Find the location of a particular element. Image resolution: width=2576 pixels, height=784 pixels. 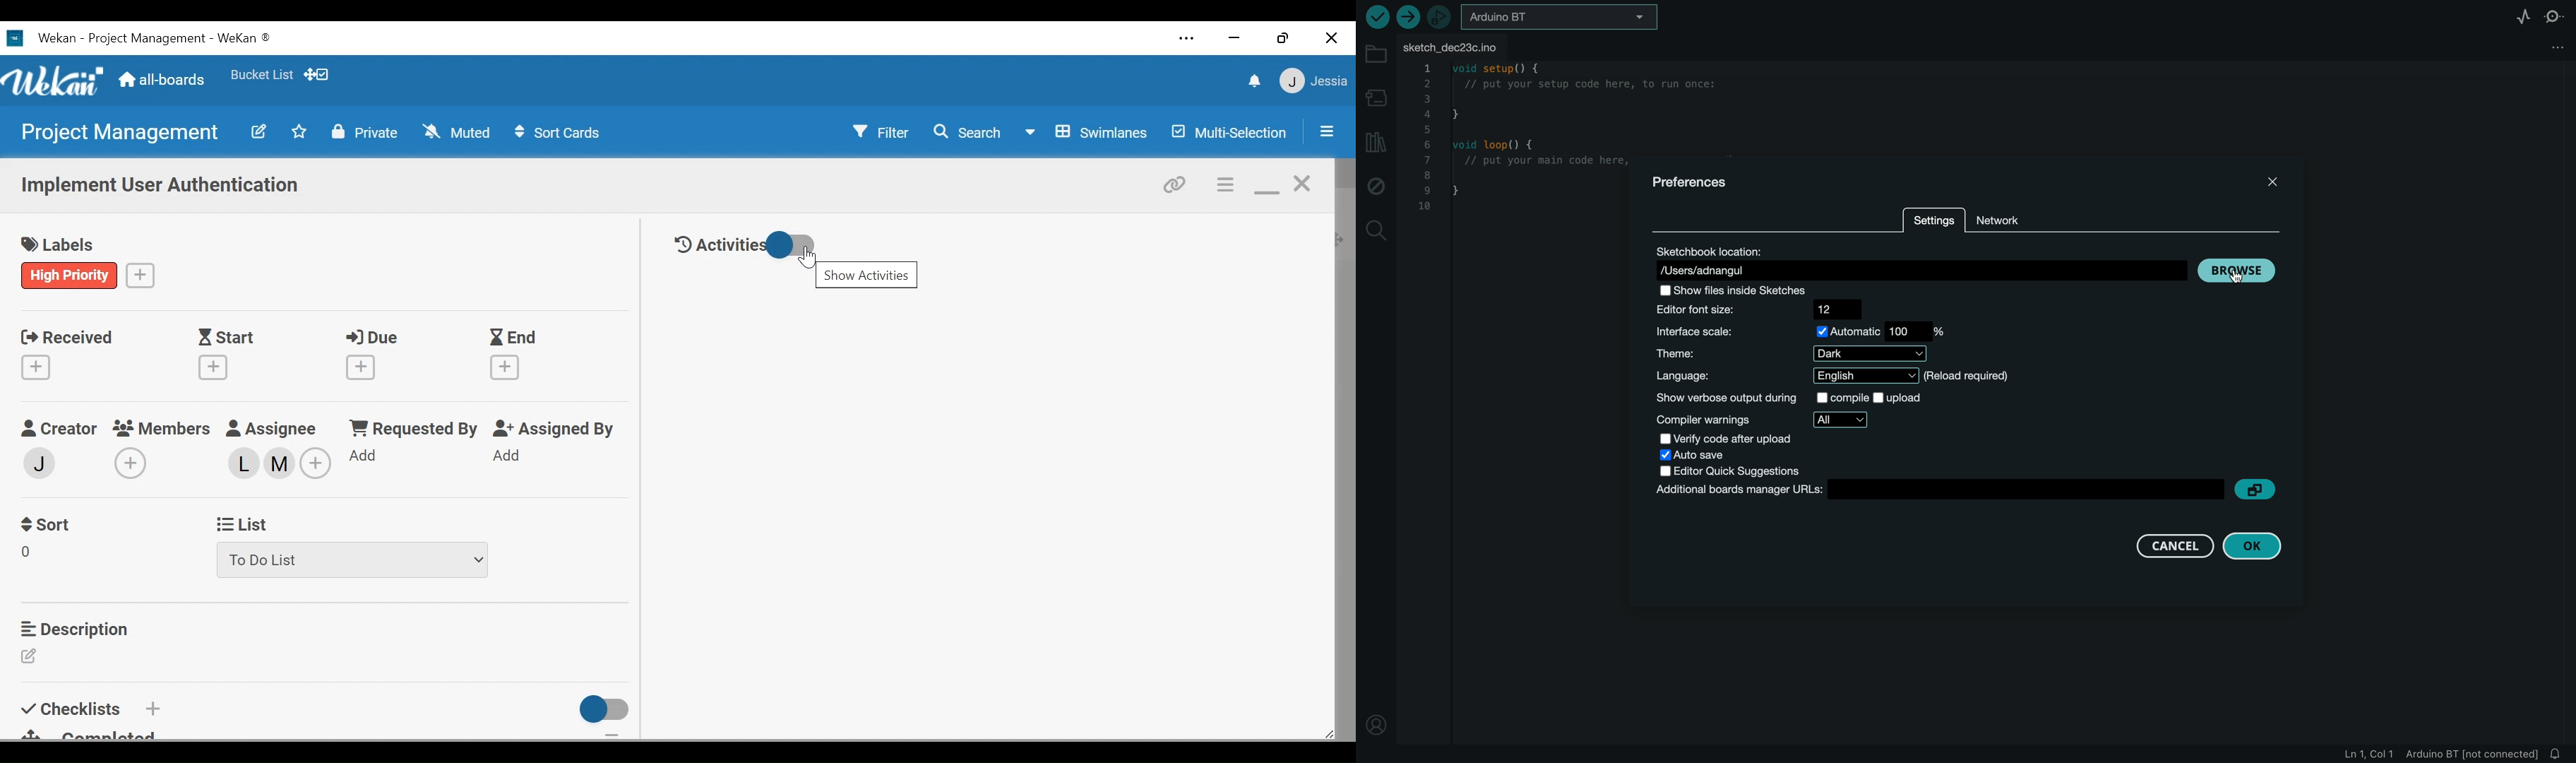

Board Title is located at coordinates (154, 39).